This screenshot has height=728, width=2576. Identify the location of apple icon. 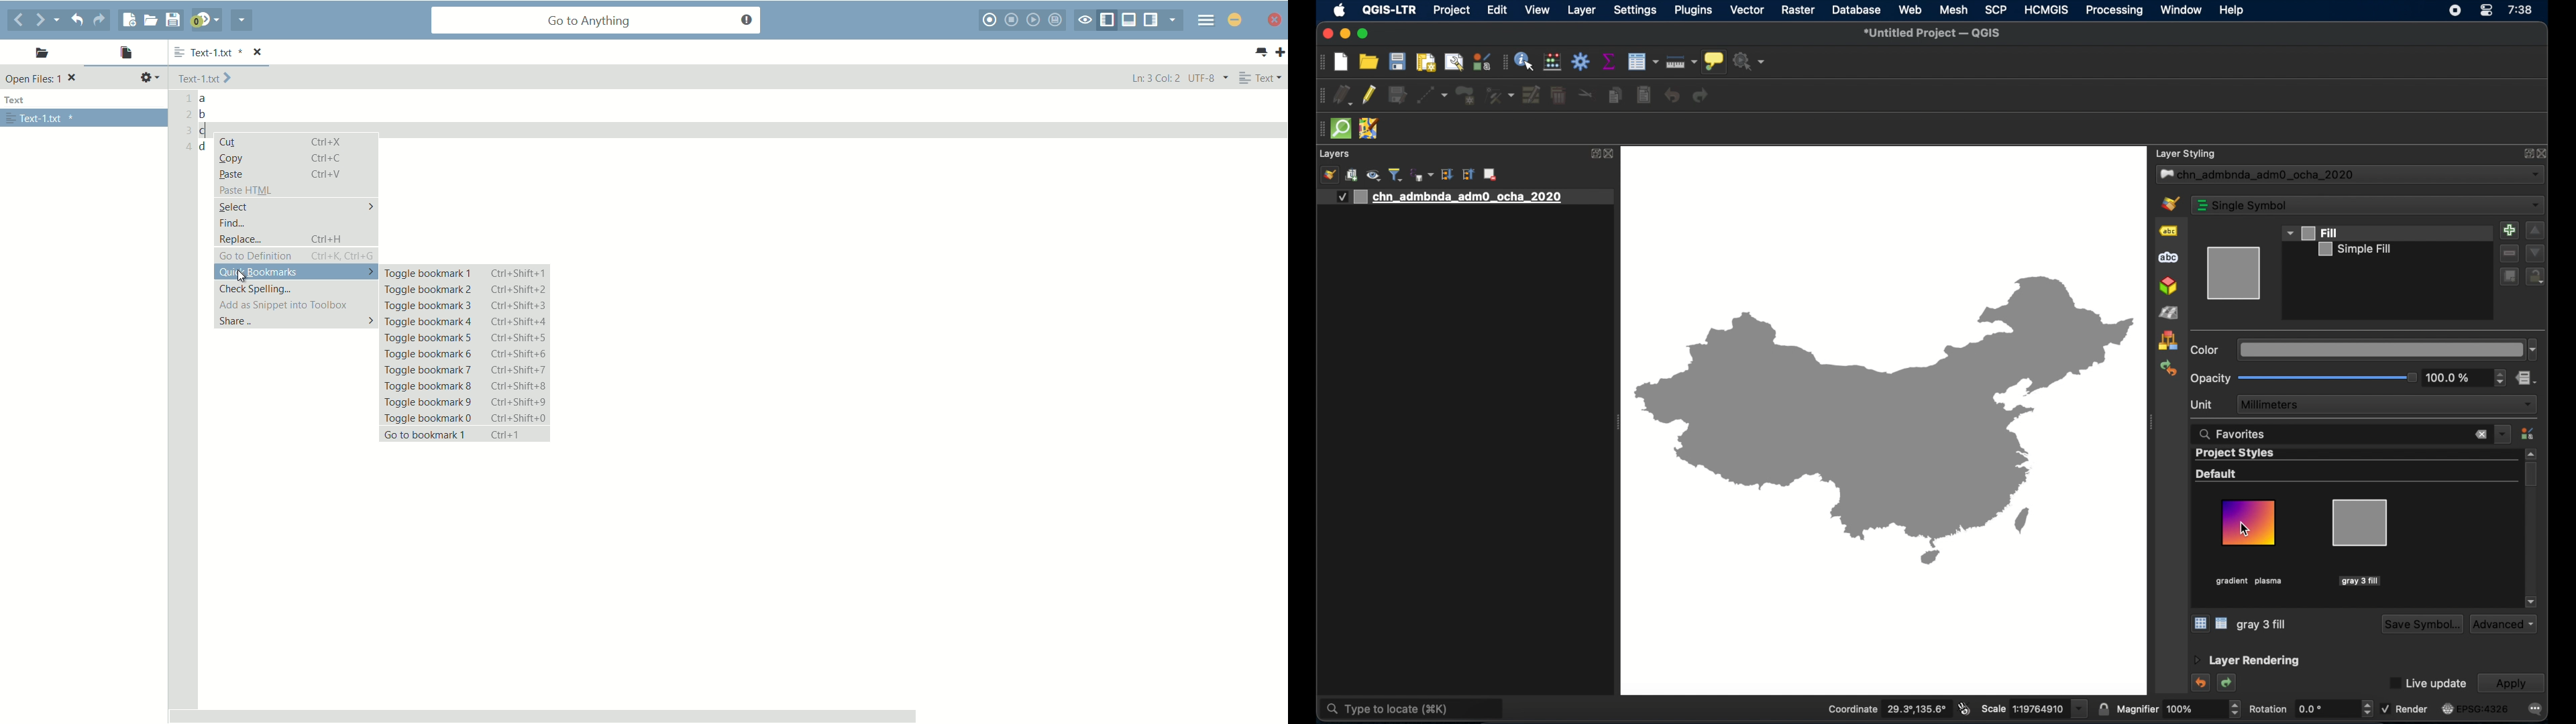
(1340, 11).